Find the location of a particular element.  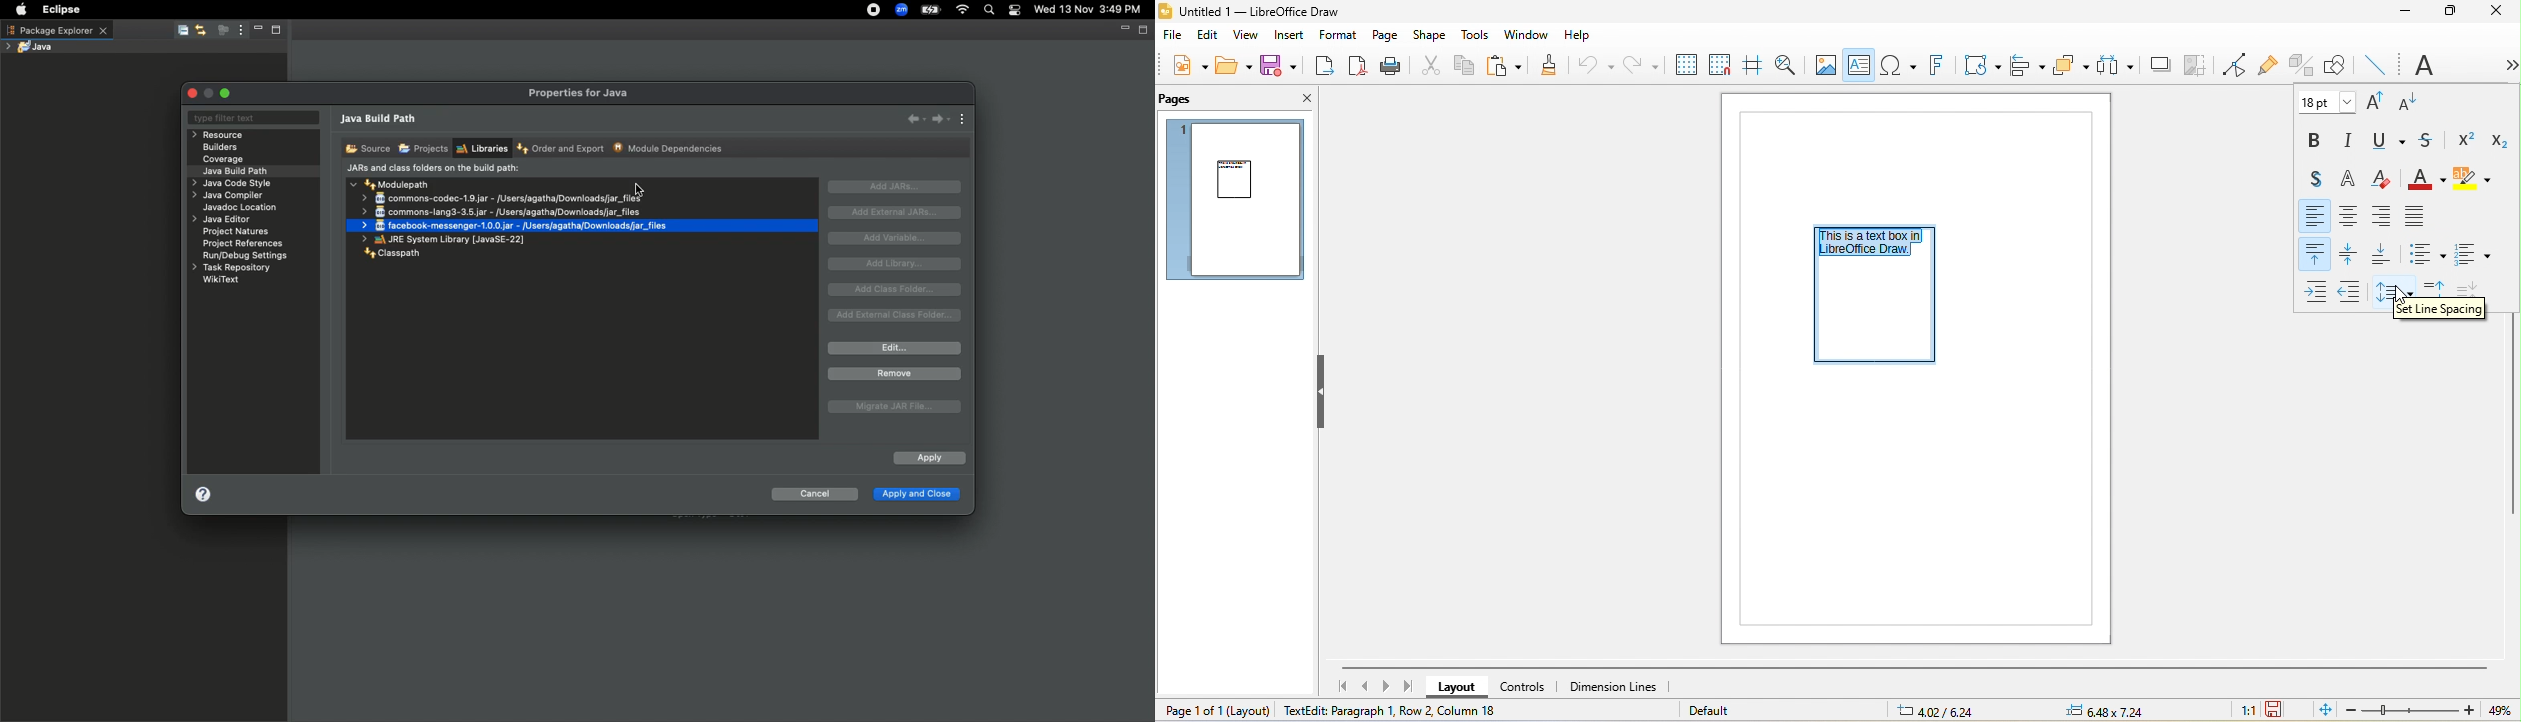

title is located at coordinates (1262, 12).